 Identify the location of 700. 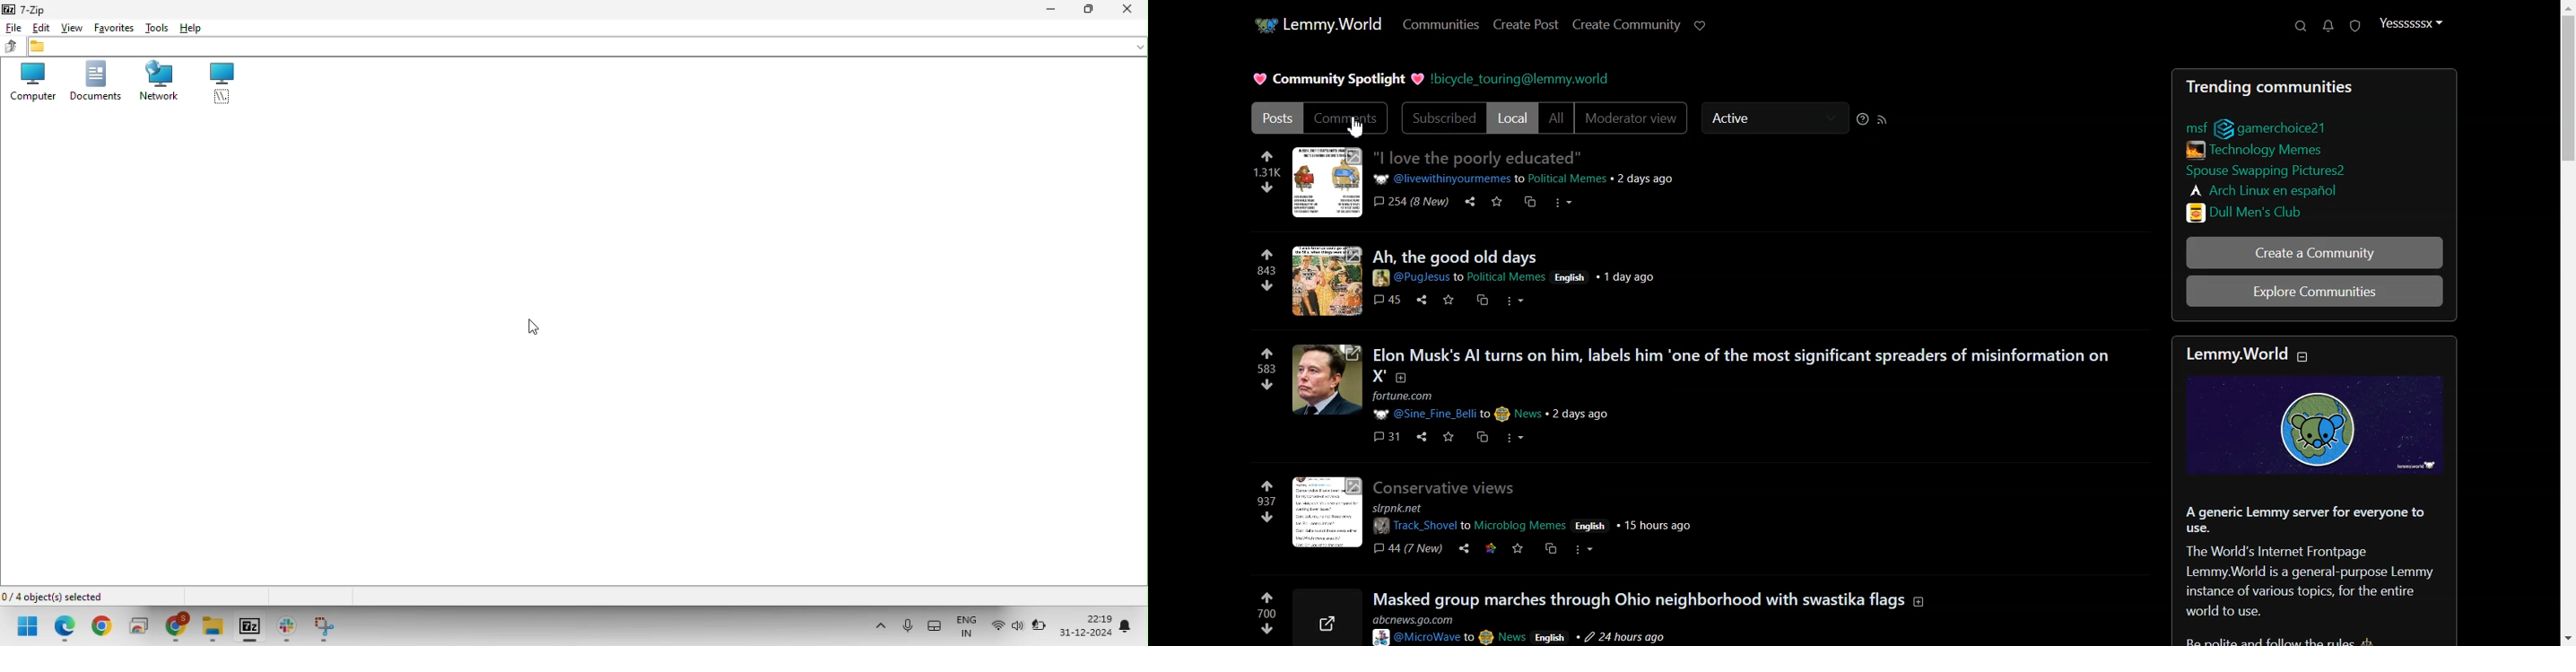
(1268, 612).